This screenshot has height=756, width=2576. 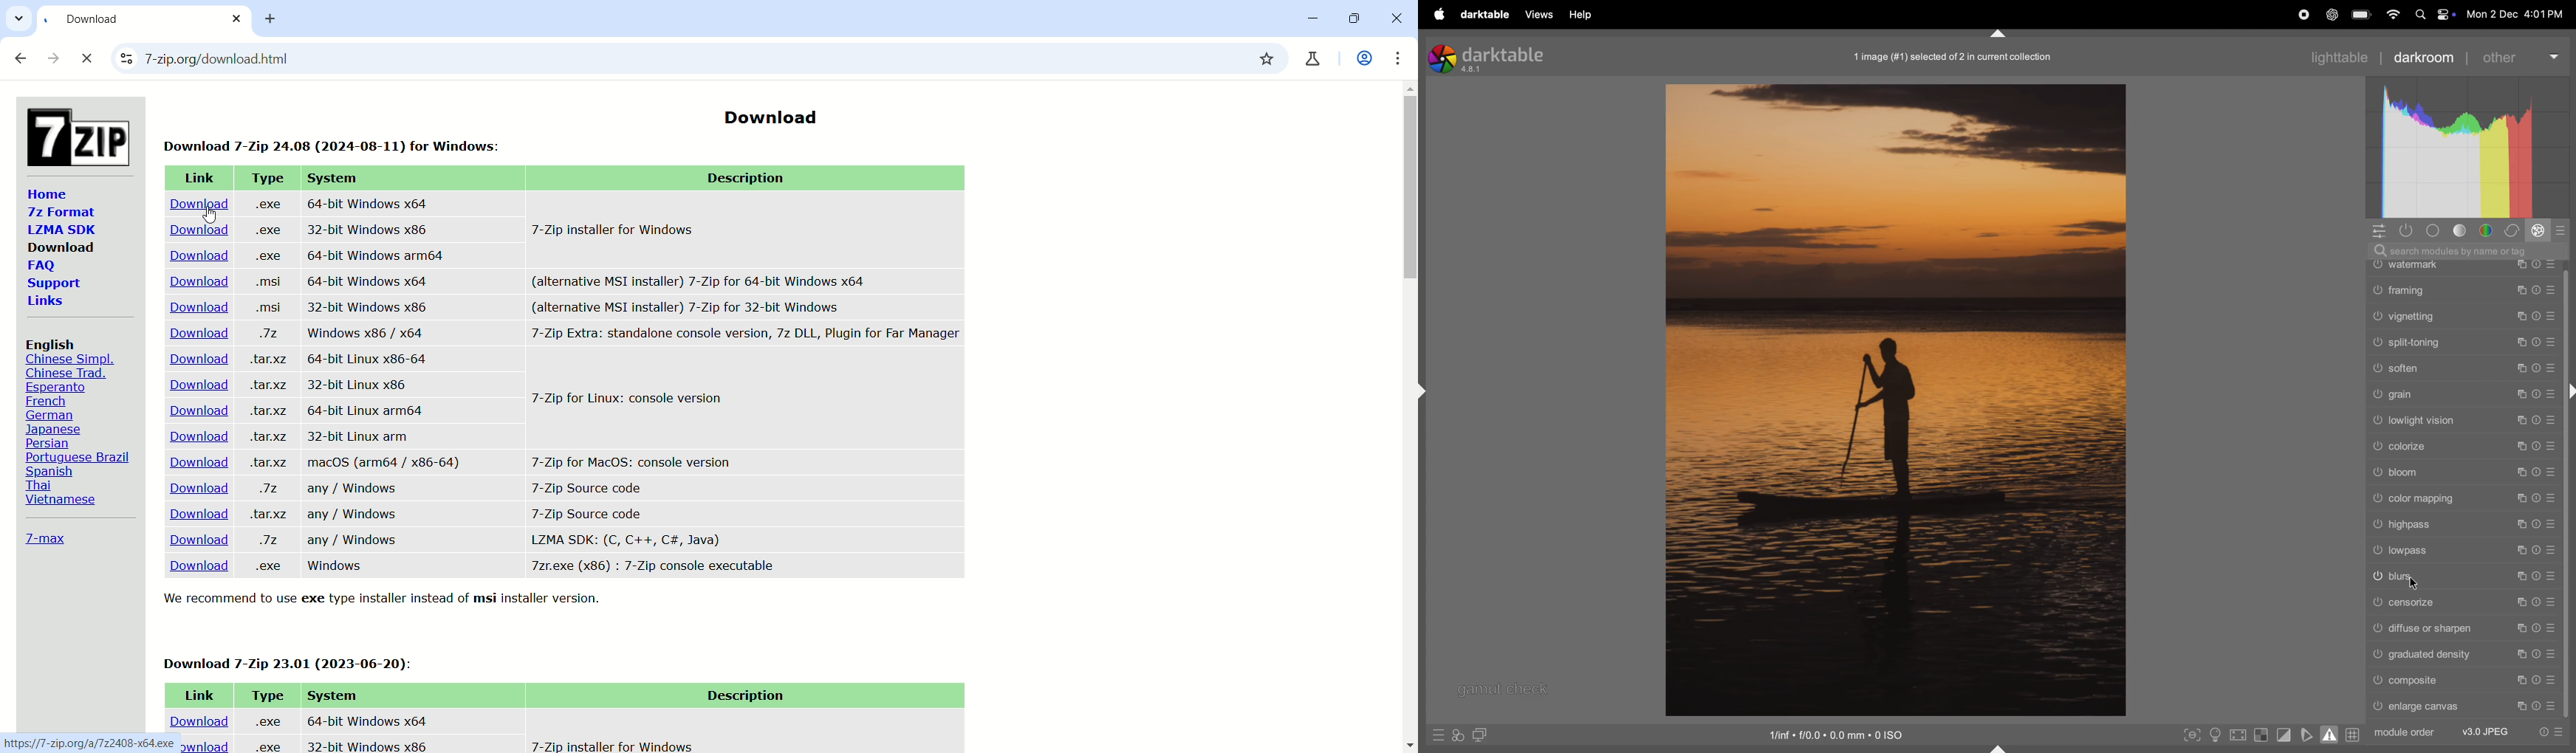 What do you see at coordinates (71, 360) in the screenshot?
I see `Chinese Simpl.` at bounding box center [71, 360].